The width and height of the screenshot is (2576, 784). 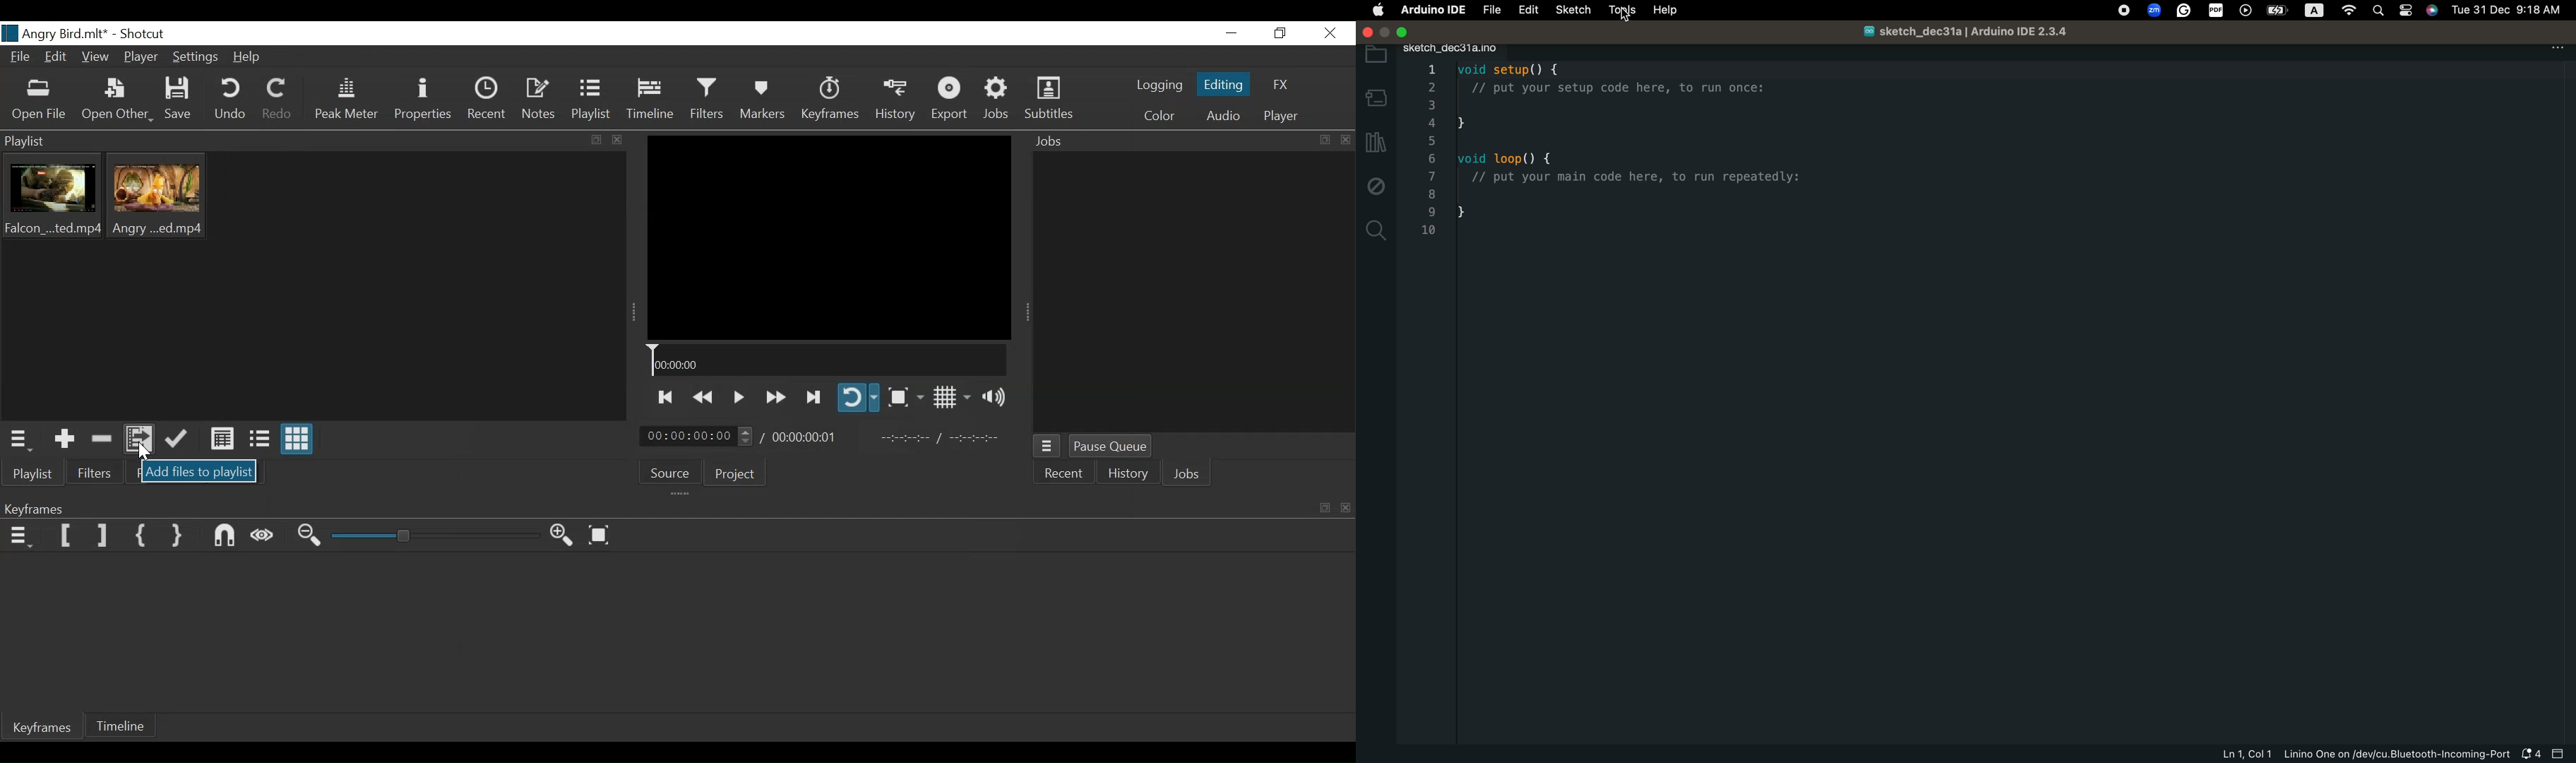 What do you see at coordinates (117, 100) in the screenshot?
I see `Open Other` at bounding box center [117, 100].